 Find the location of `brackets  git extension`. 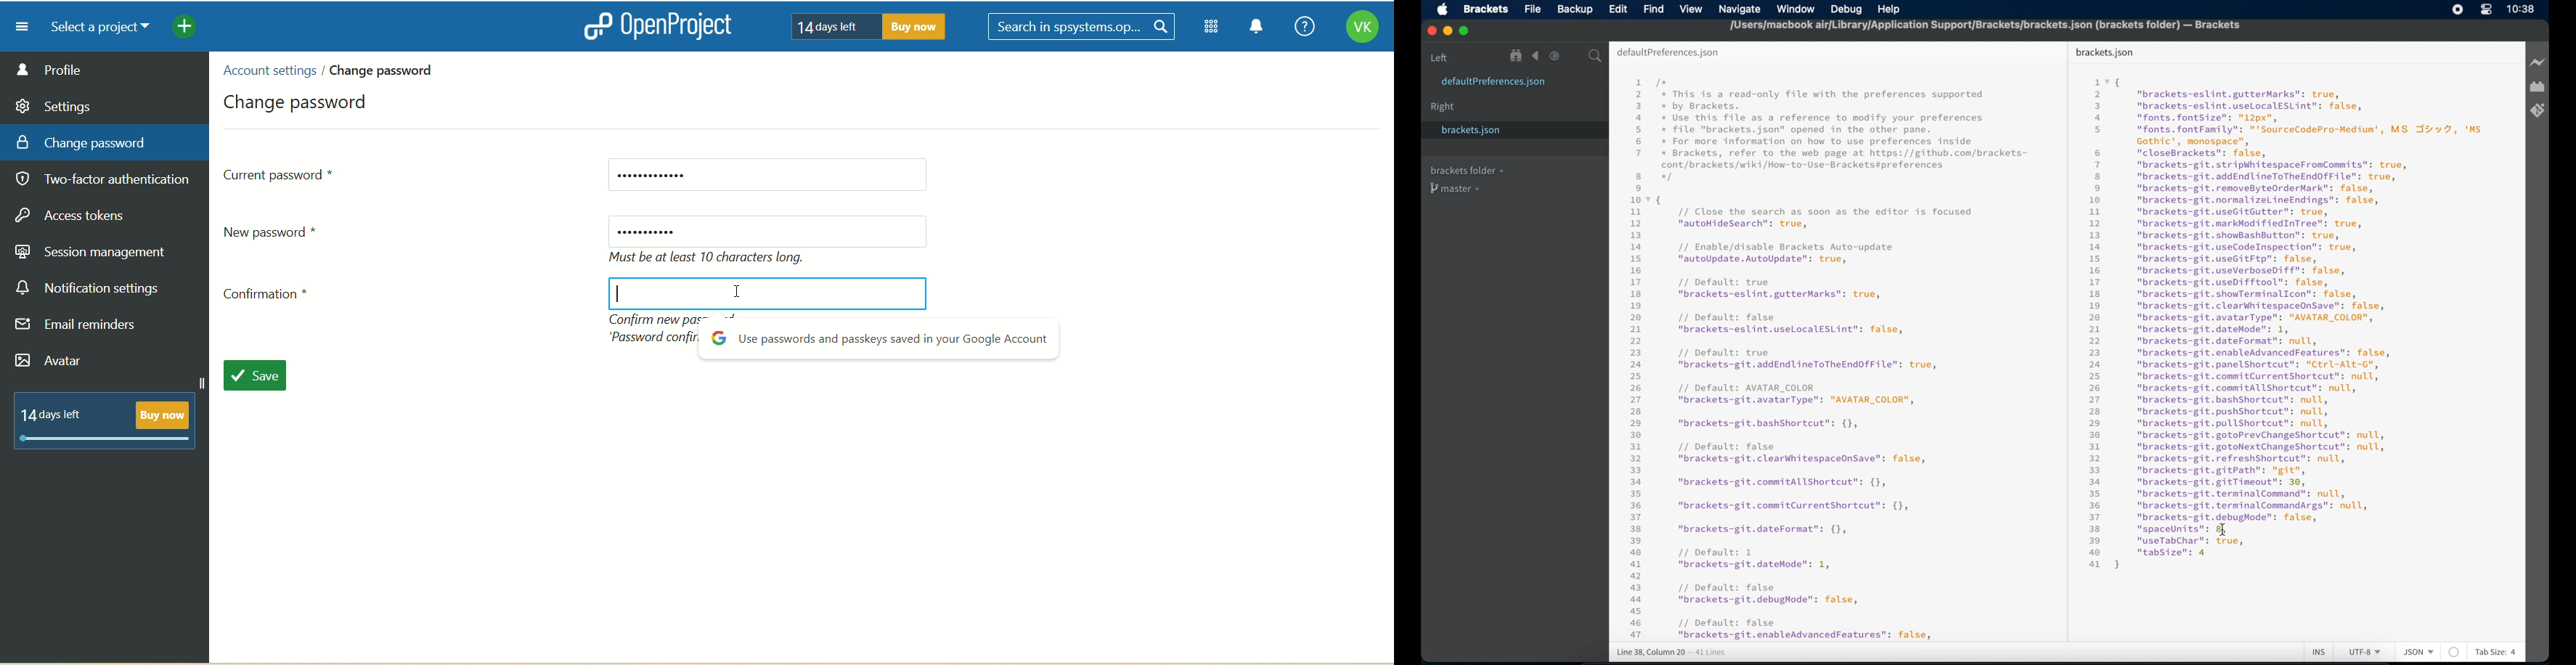

brackets  git extension is located at coordinates (2538, 111).